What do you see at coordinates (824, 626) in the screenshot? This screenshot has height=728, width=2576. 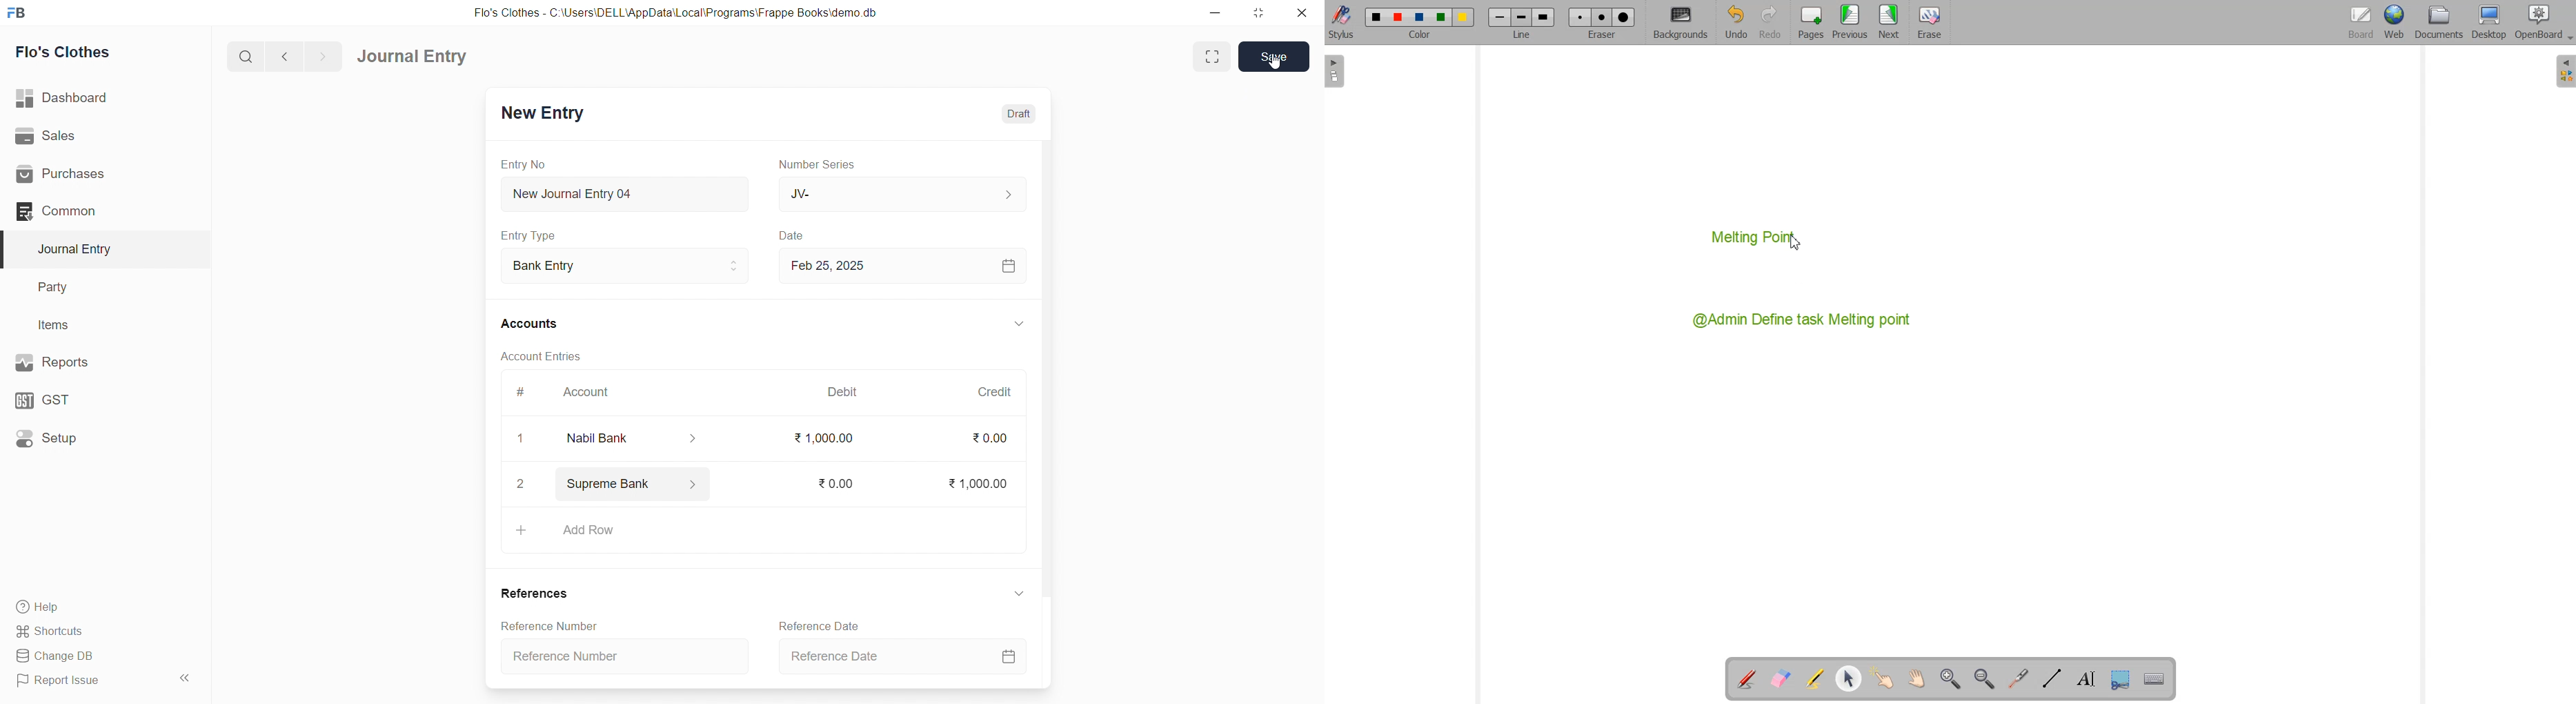 I see `Reference Date` at bounding box center [824, 626].